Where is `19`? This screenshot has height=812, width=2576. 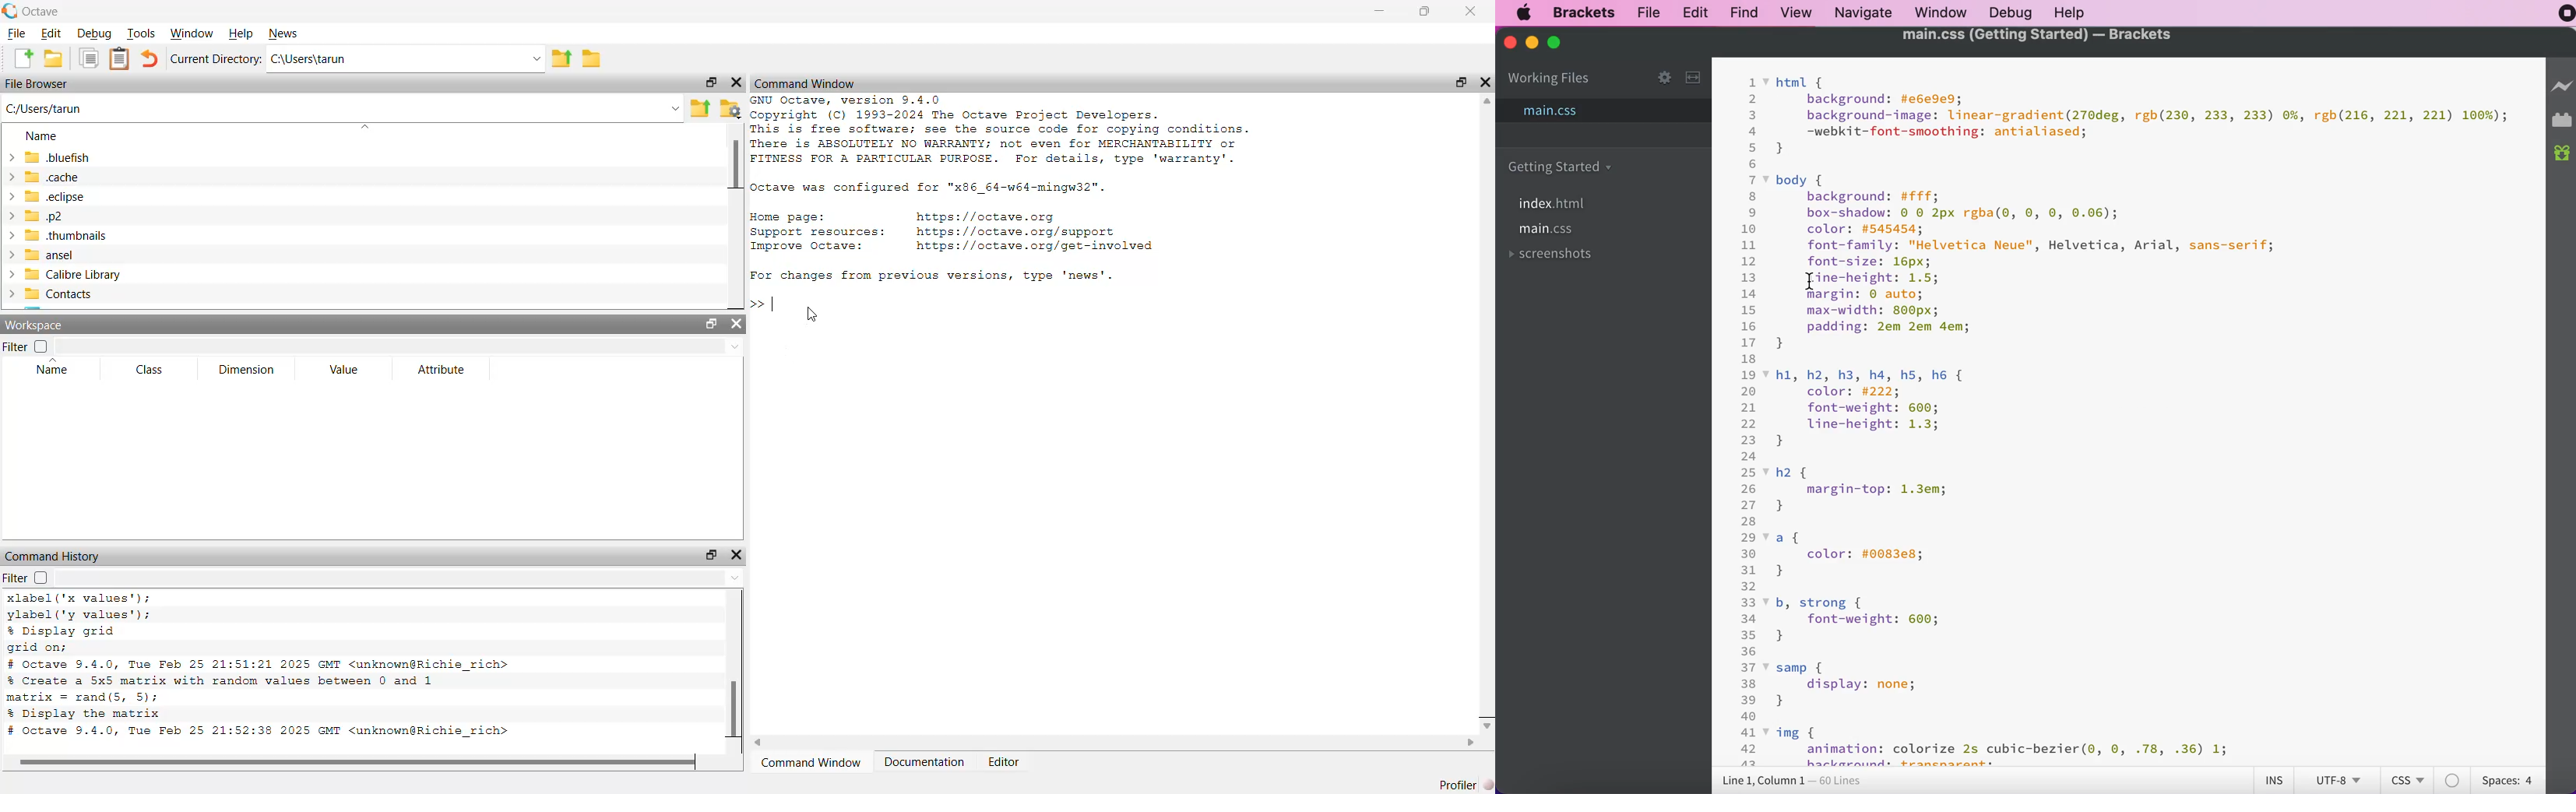
19 is located at coordinates (1749, 375).